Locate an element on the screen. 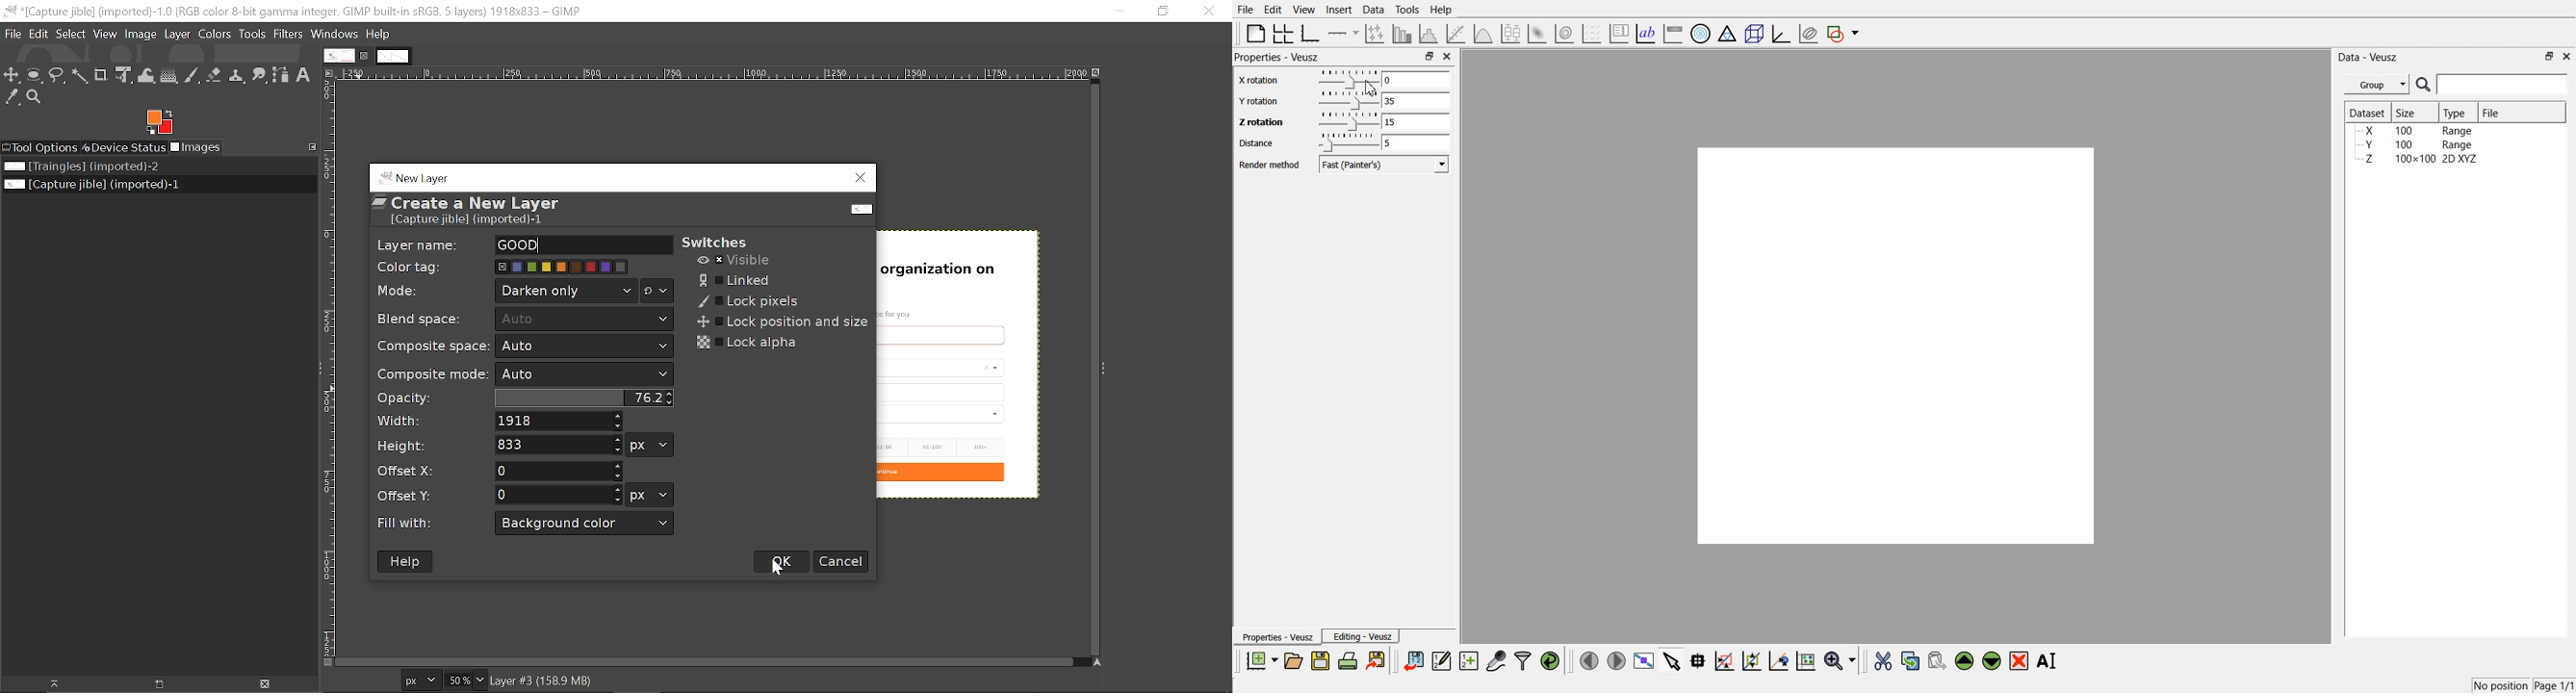 This screenshot has height=700, width=2576. Offset Y: is located at coordinates (412, 493).